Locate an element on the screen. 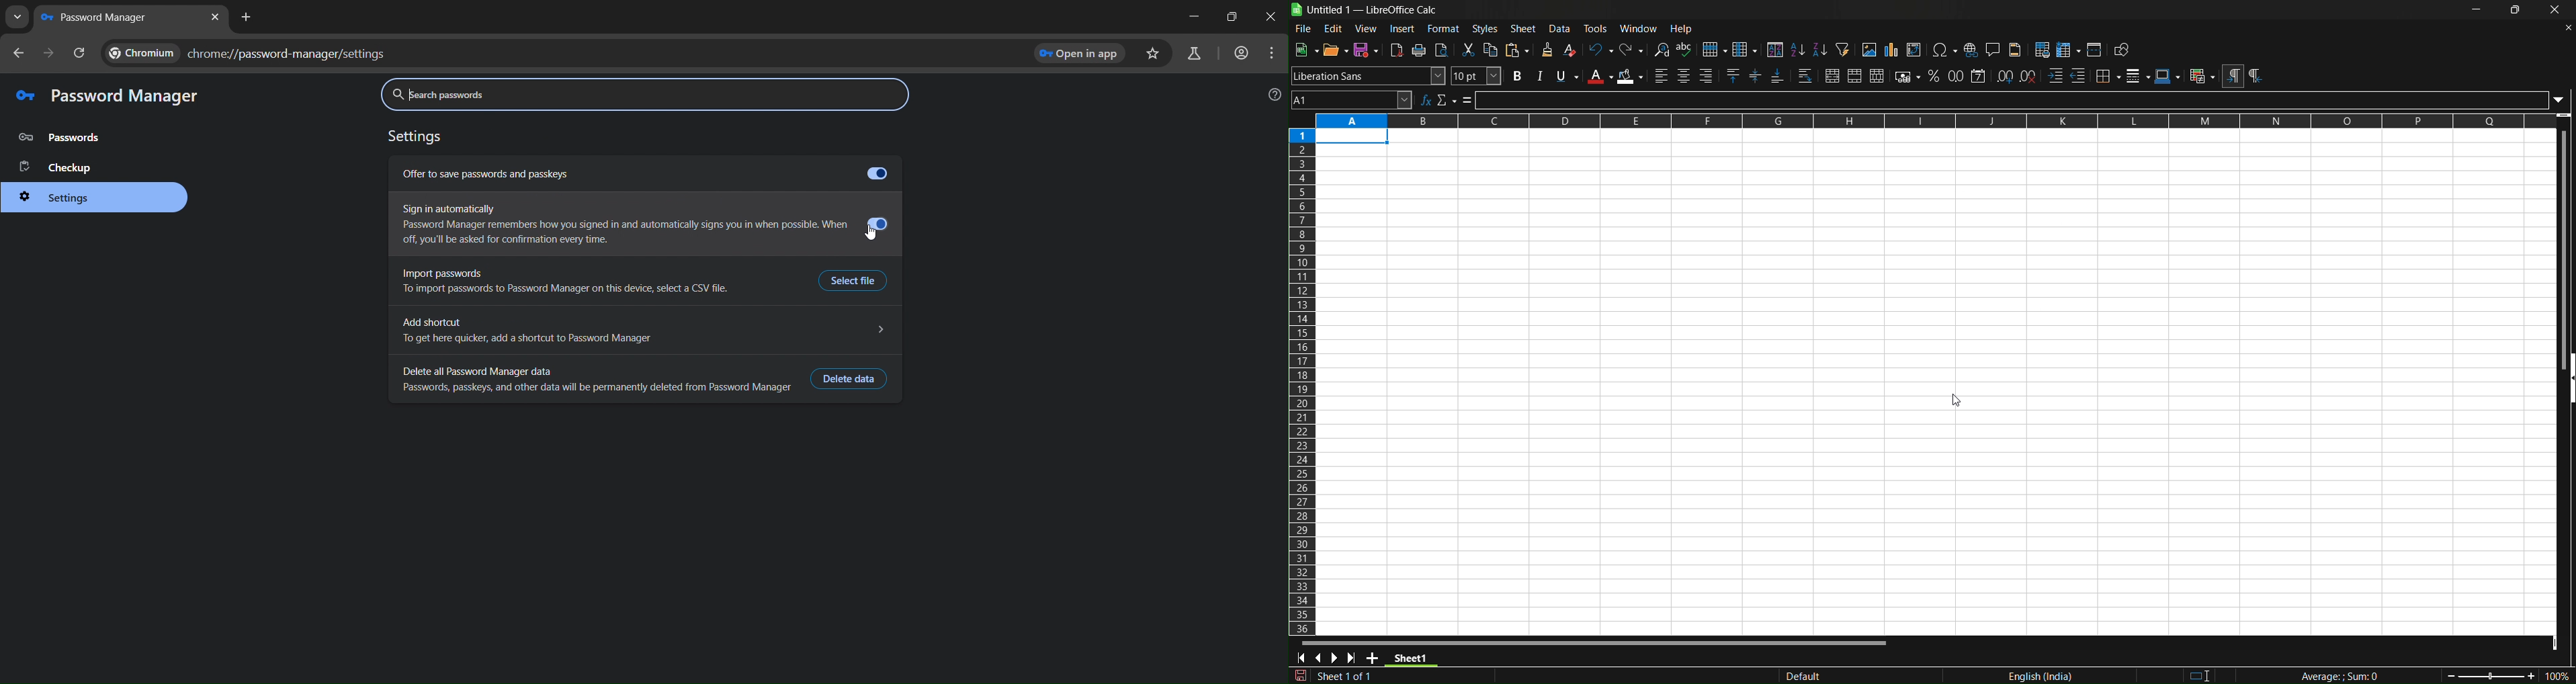  select function is located at coordinates (1446, 99).